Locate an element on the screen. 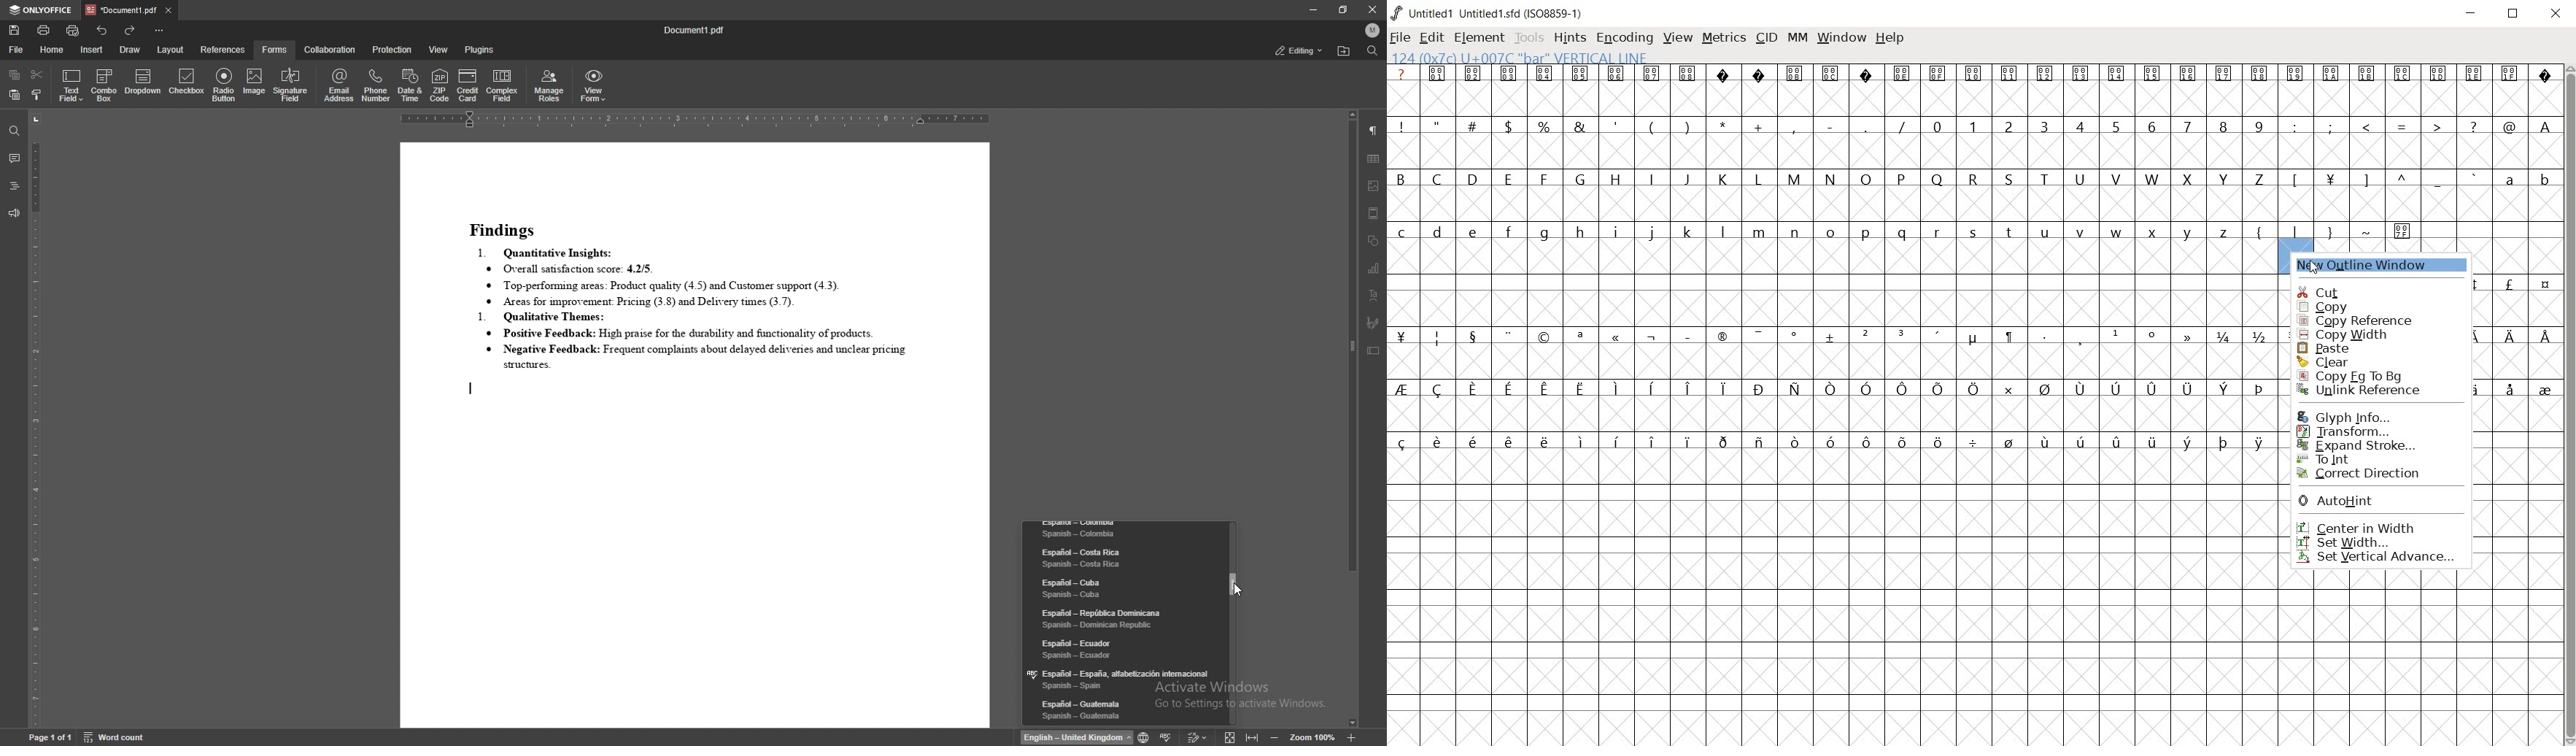  protection is located at coordinates (392, 50).